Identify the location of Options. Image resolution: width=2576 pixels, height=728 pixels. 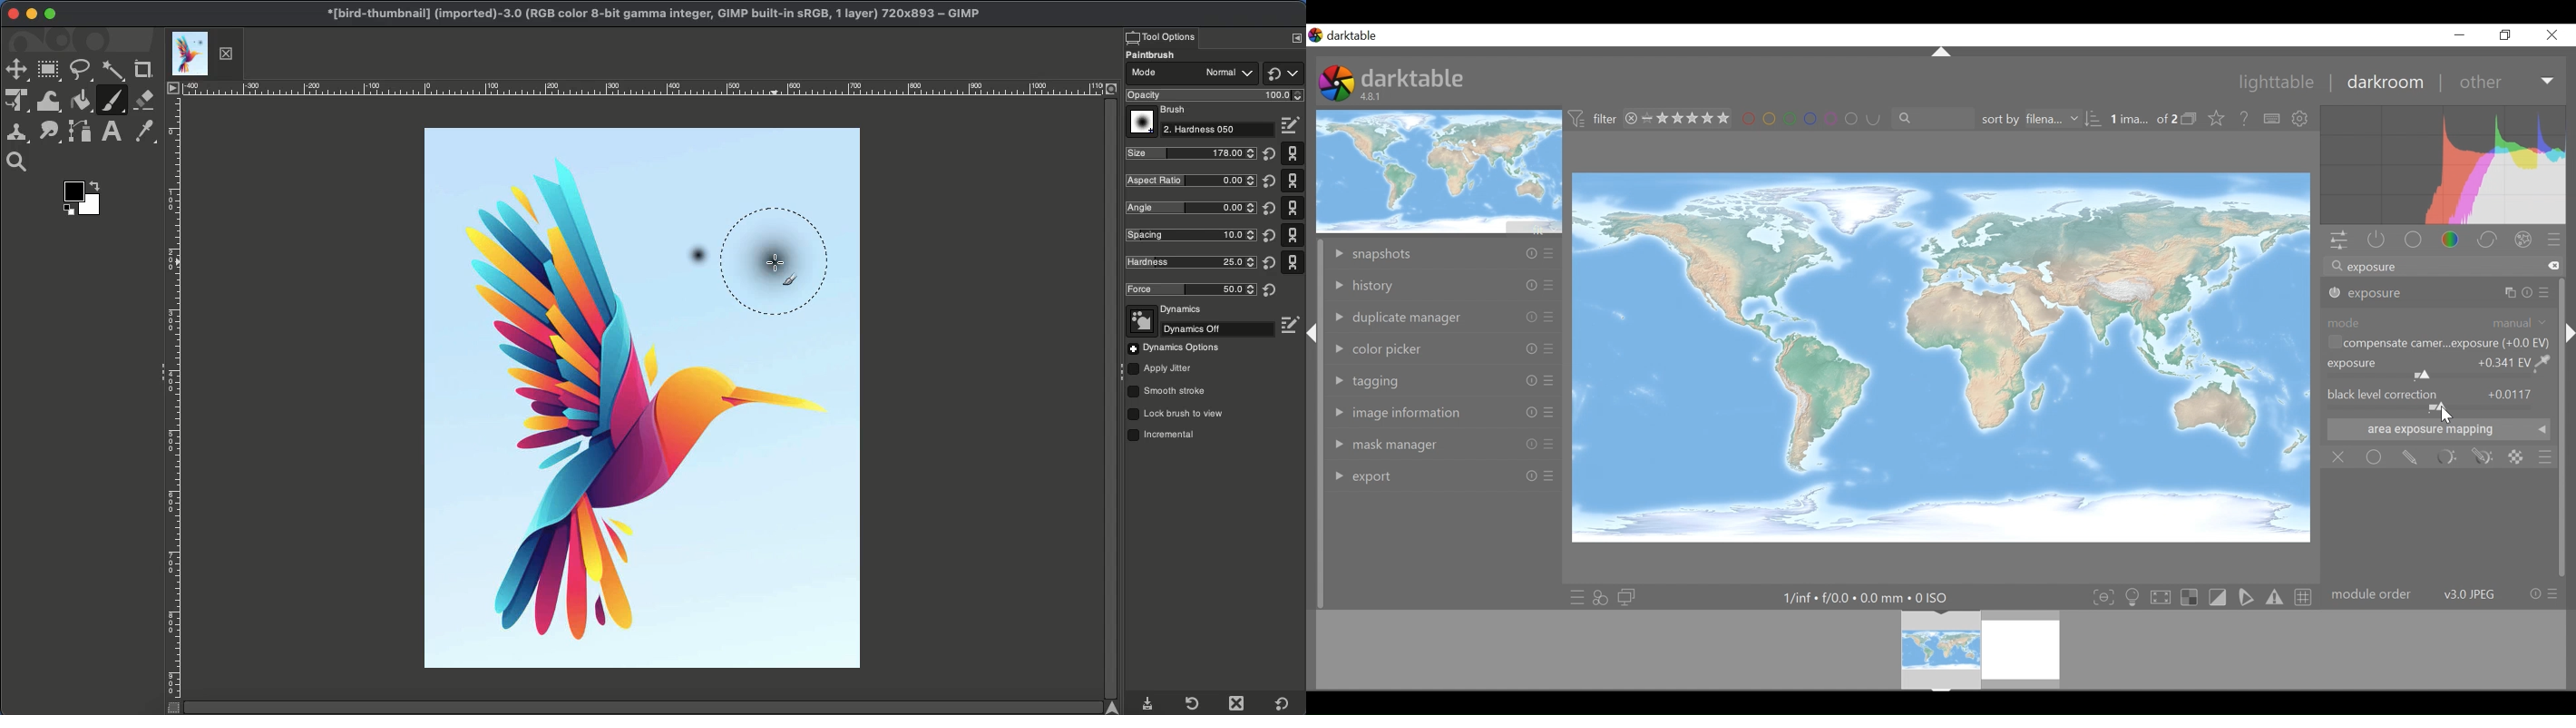
(1174, 348).